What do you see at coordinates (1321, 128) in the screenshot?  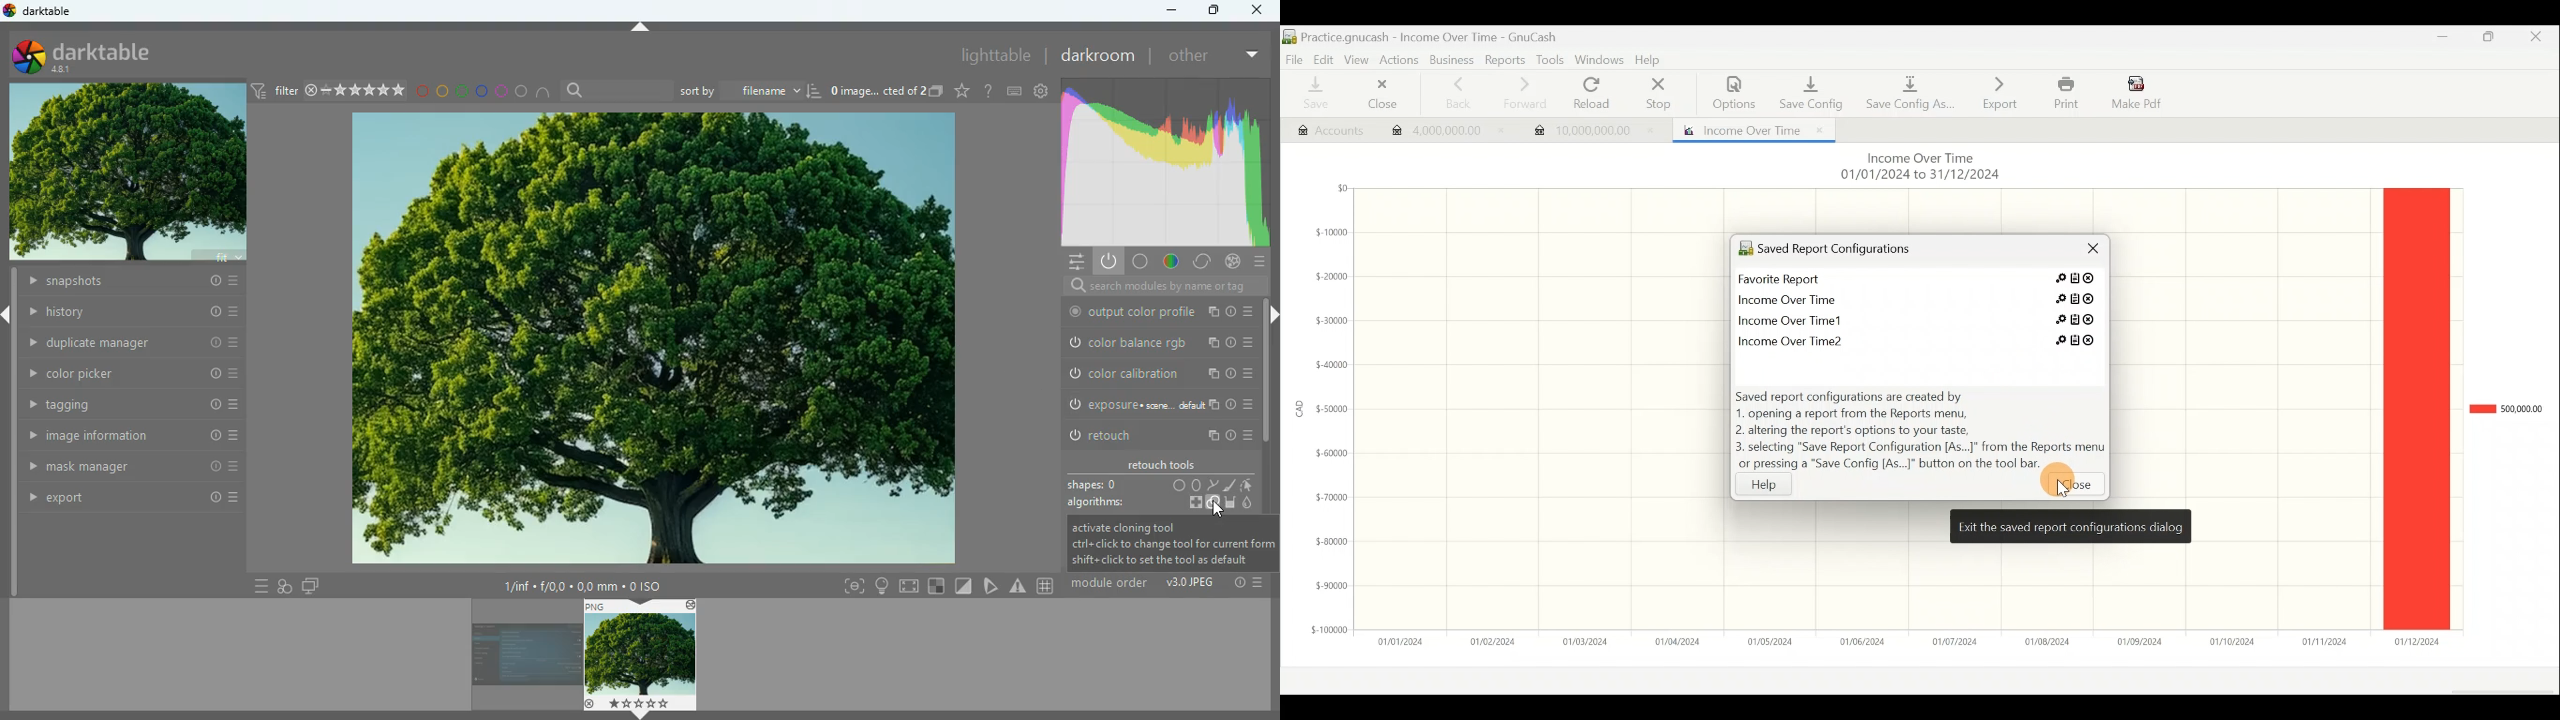 I see `Accounts` at bounding box center [1321, 128].